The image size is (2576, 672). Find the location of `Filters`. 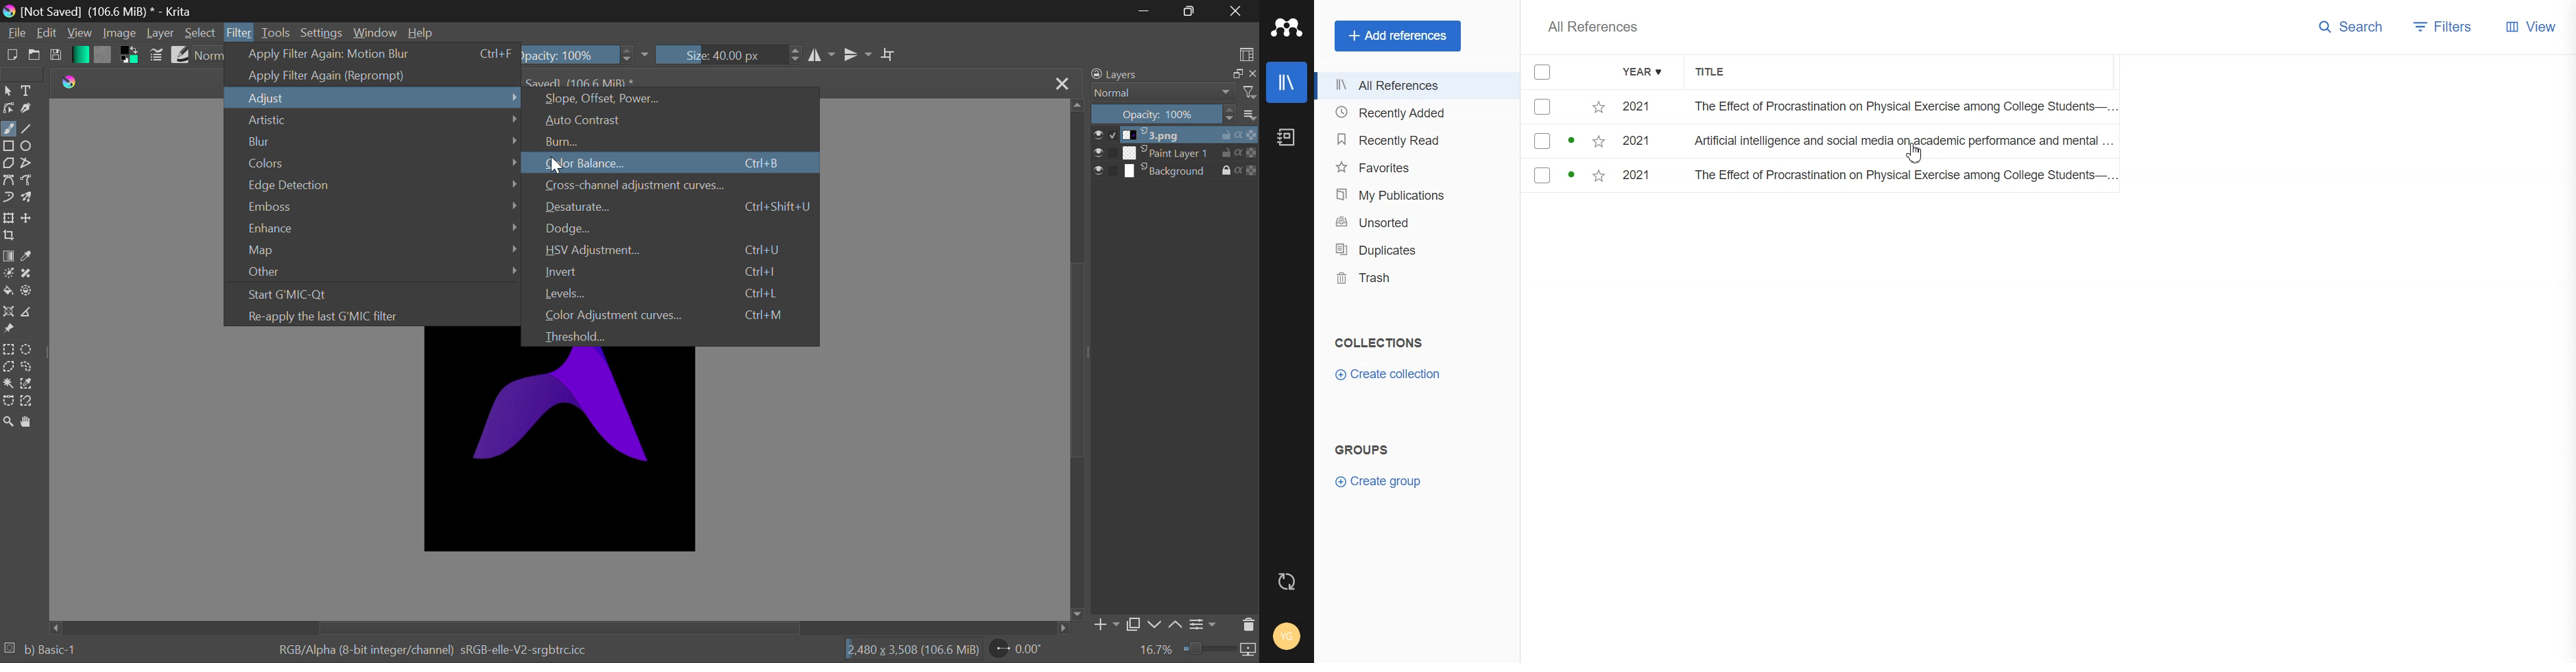

Filters is located at coordinates (2445, 26).